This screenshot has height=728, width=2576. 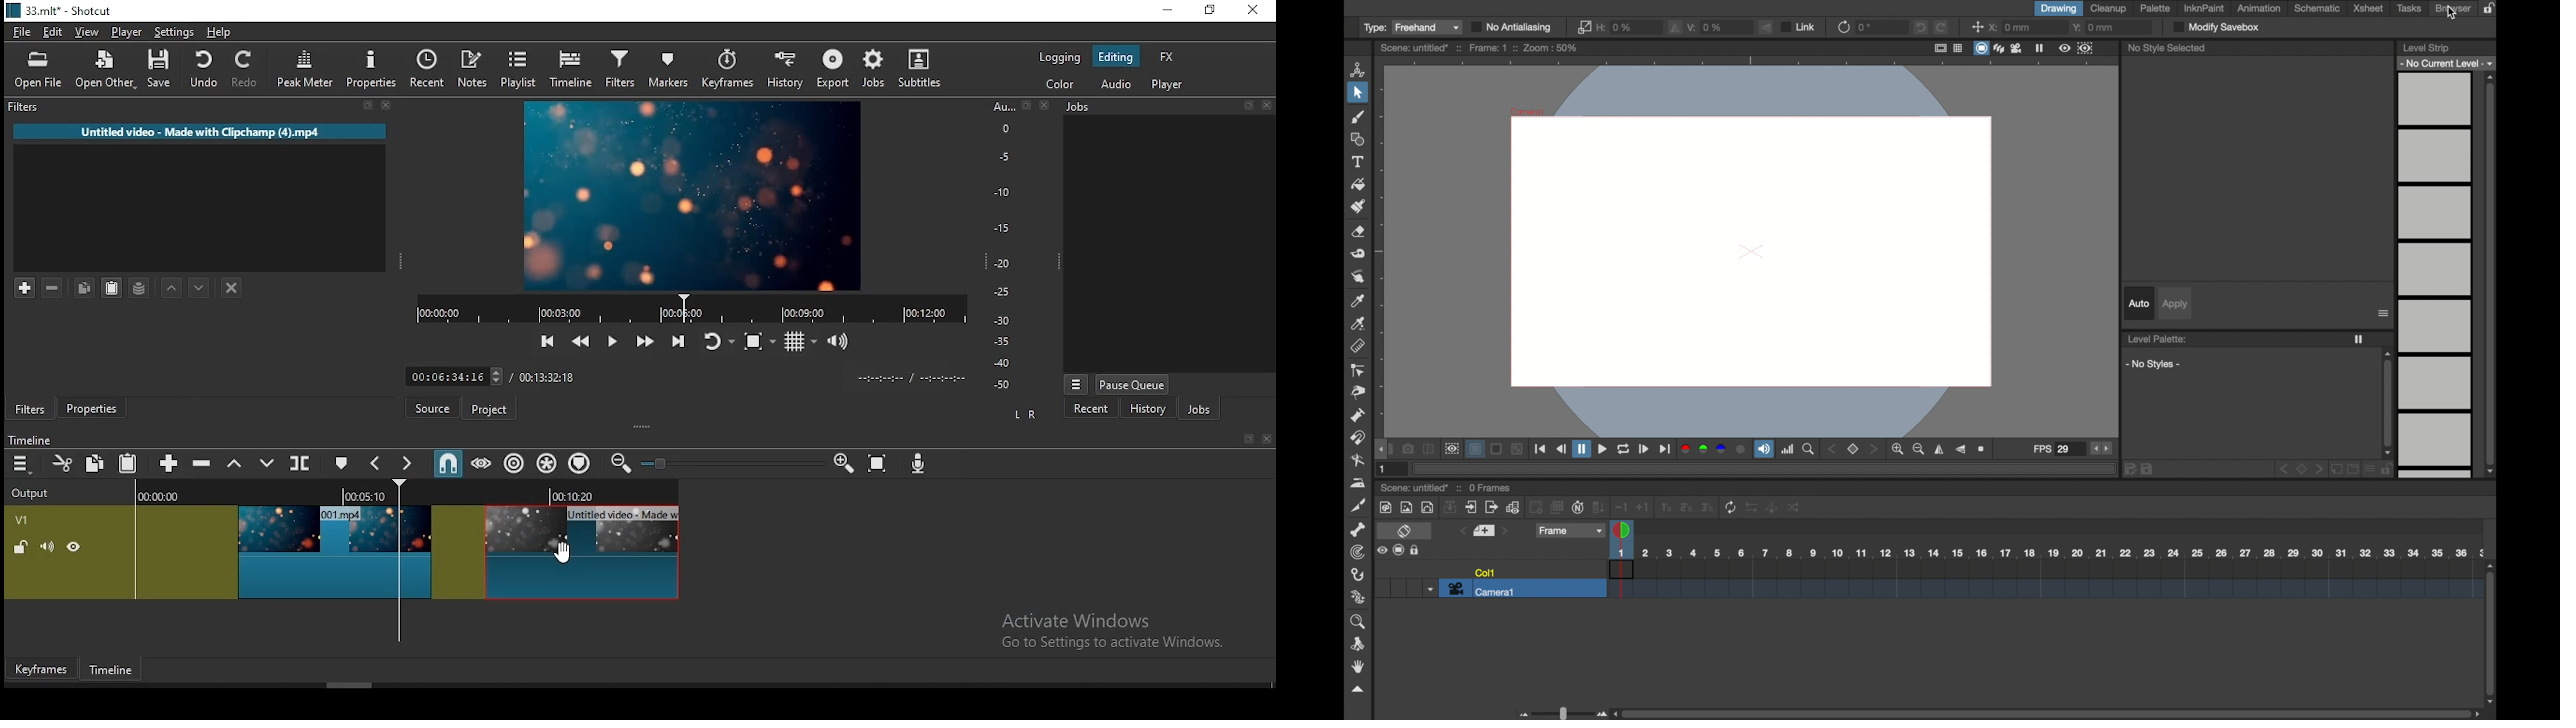 What do you see at coordinates (83, 287) in the screenshot?
I see `copy selected filter` at bounding box center [83, 287].